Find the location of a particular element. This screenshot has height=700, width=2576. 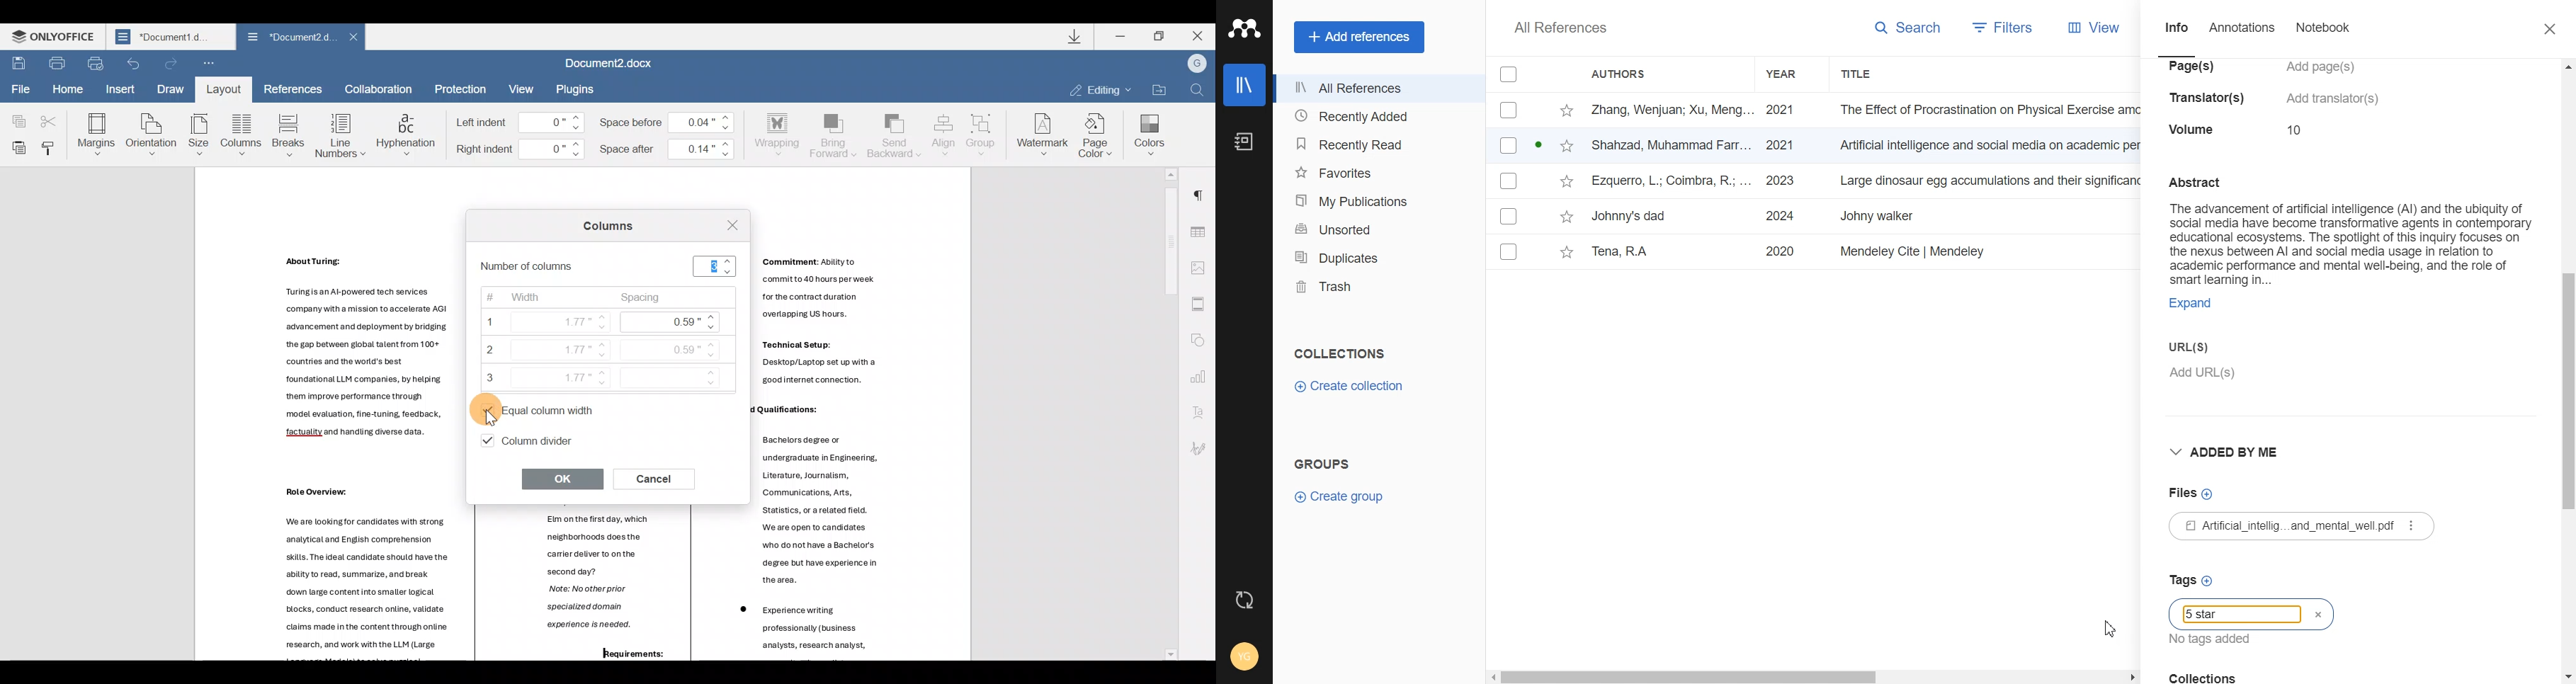

Close is located at coordinates (358, 39).